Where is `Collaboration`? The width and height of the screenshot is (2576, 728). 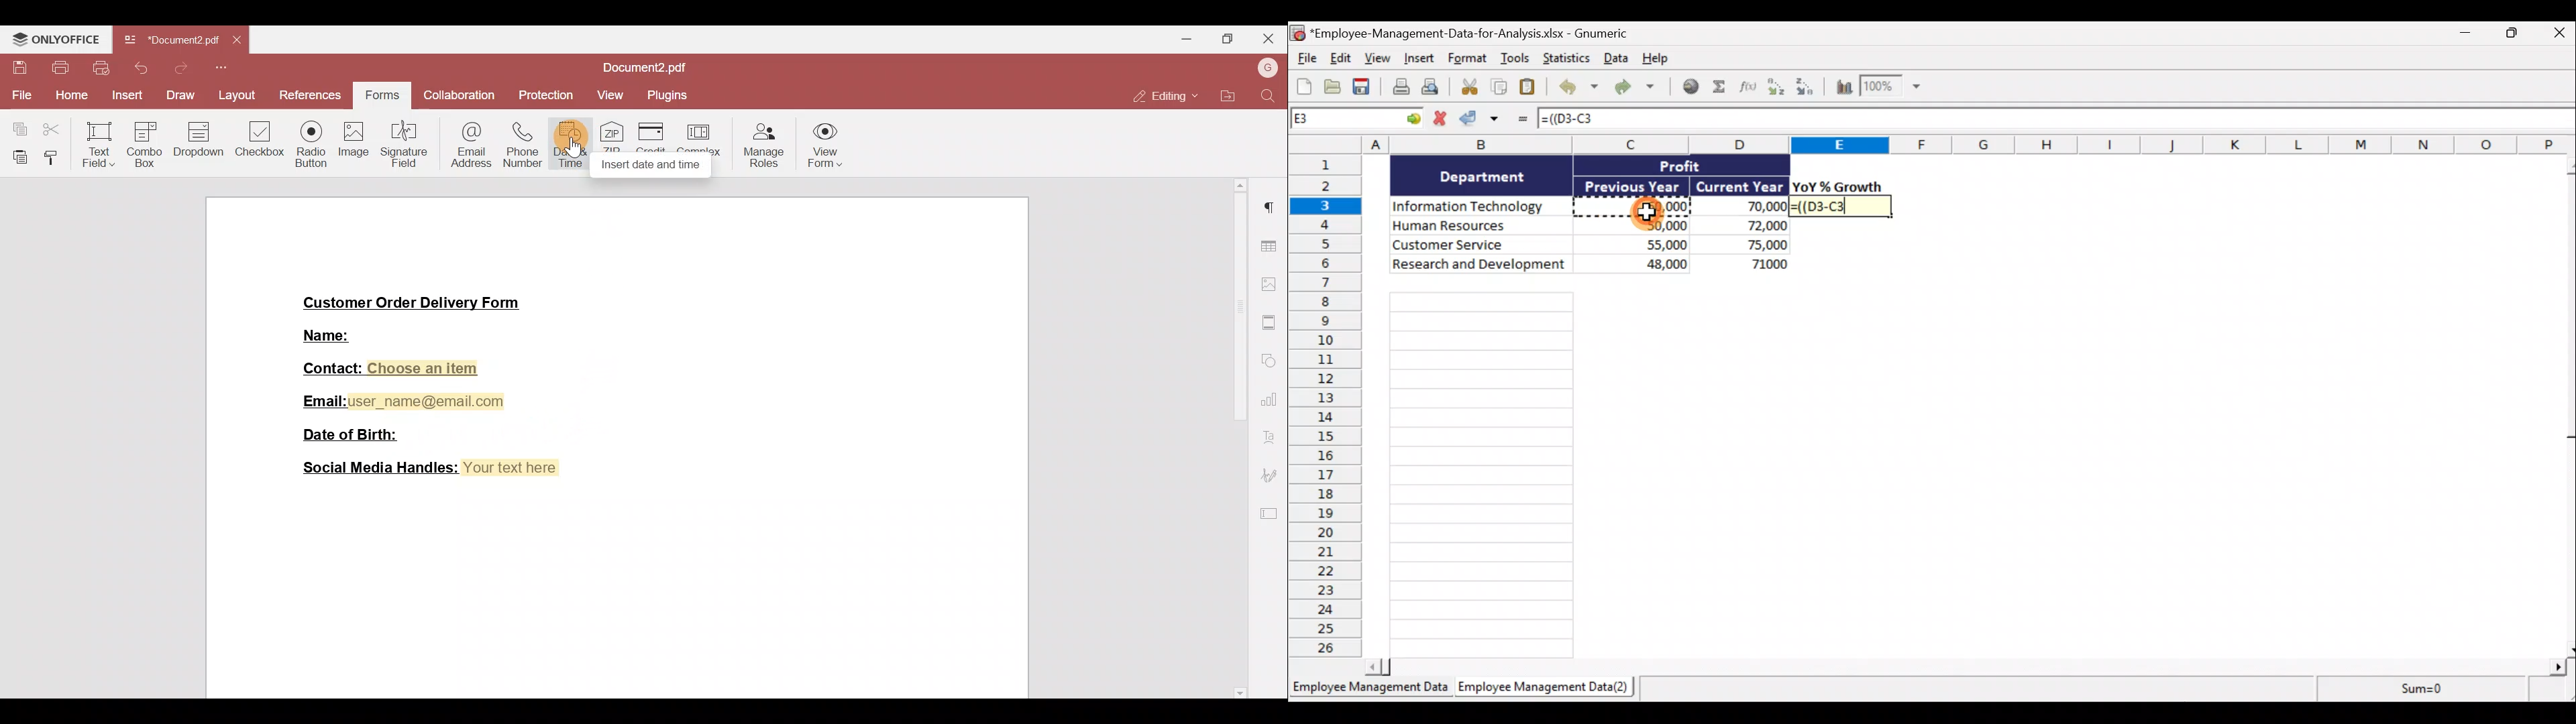 Collaboration is located at coordinates (457, 97).